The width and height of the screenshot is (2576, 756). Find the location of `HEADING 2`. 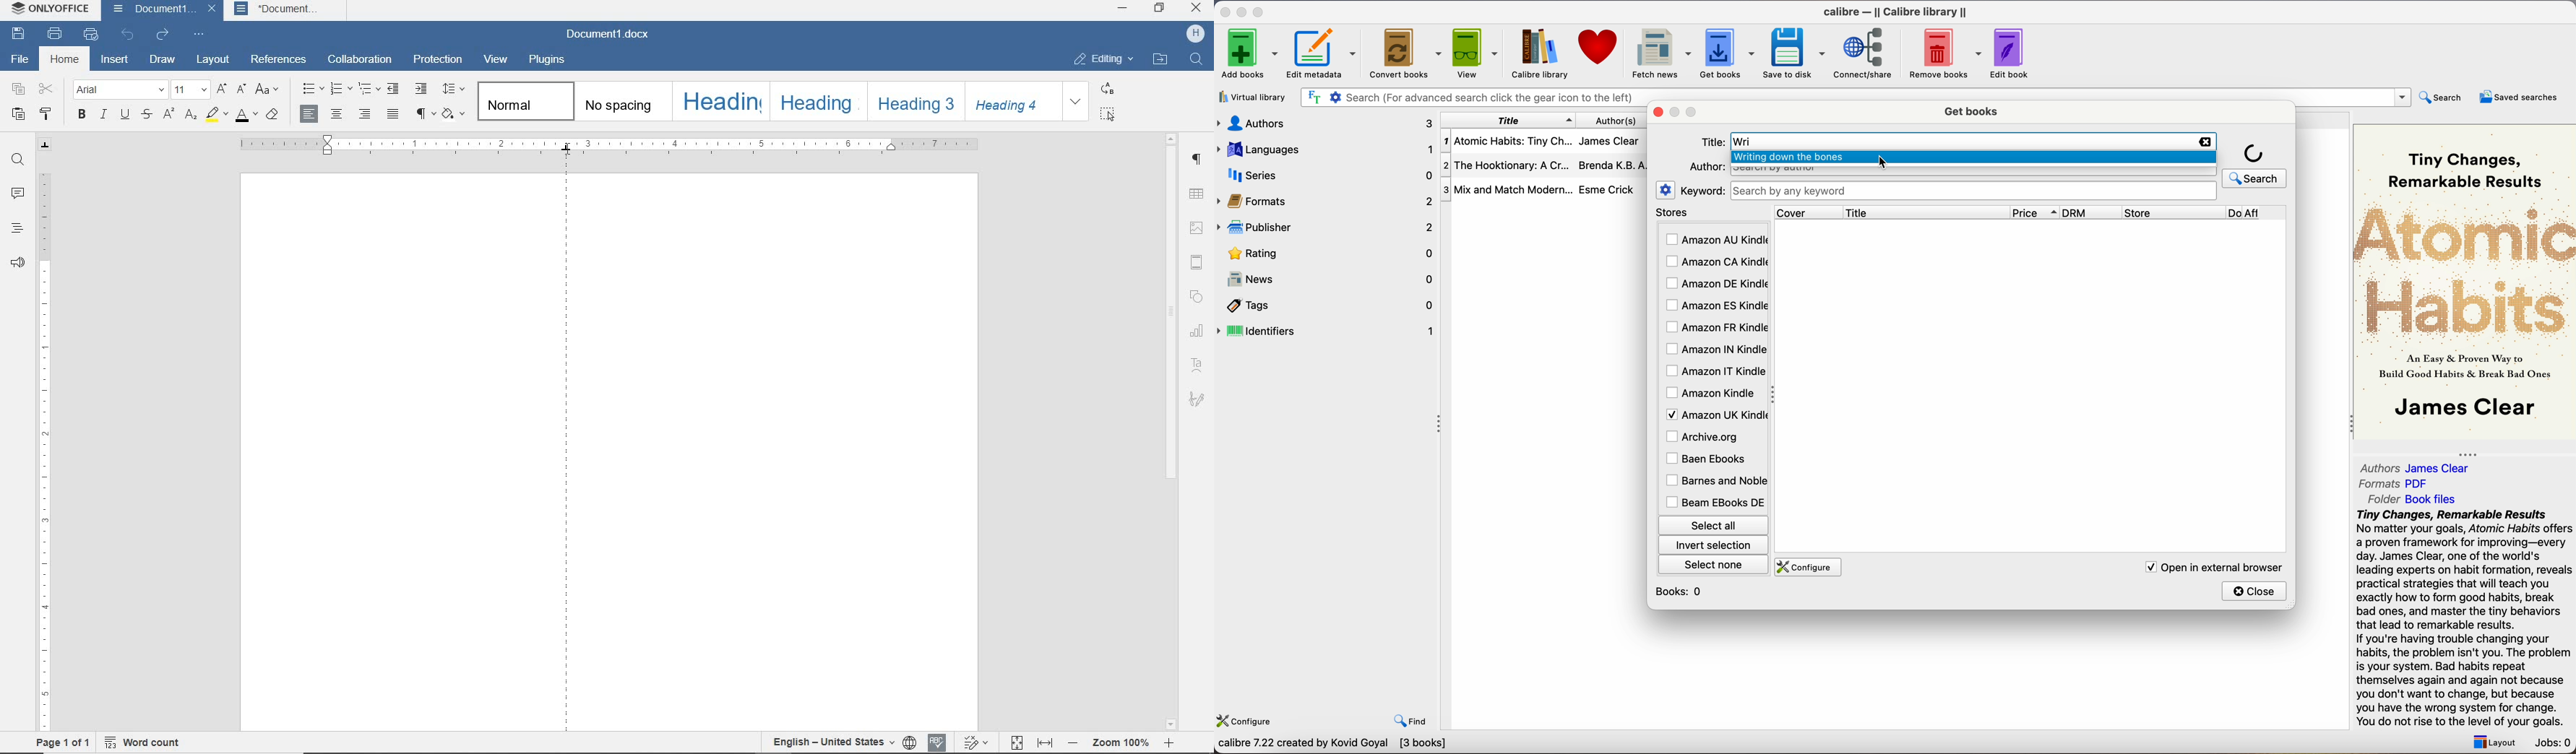

HEADING 2 is located at coordinates (816, 100).